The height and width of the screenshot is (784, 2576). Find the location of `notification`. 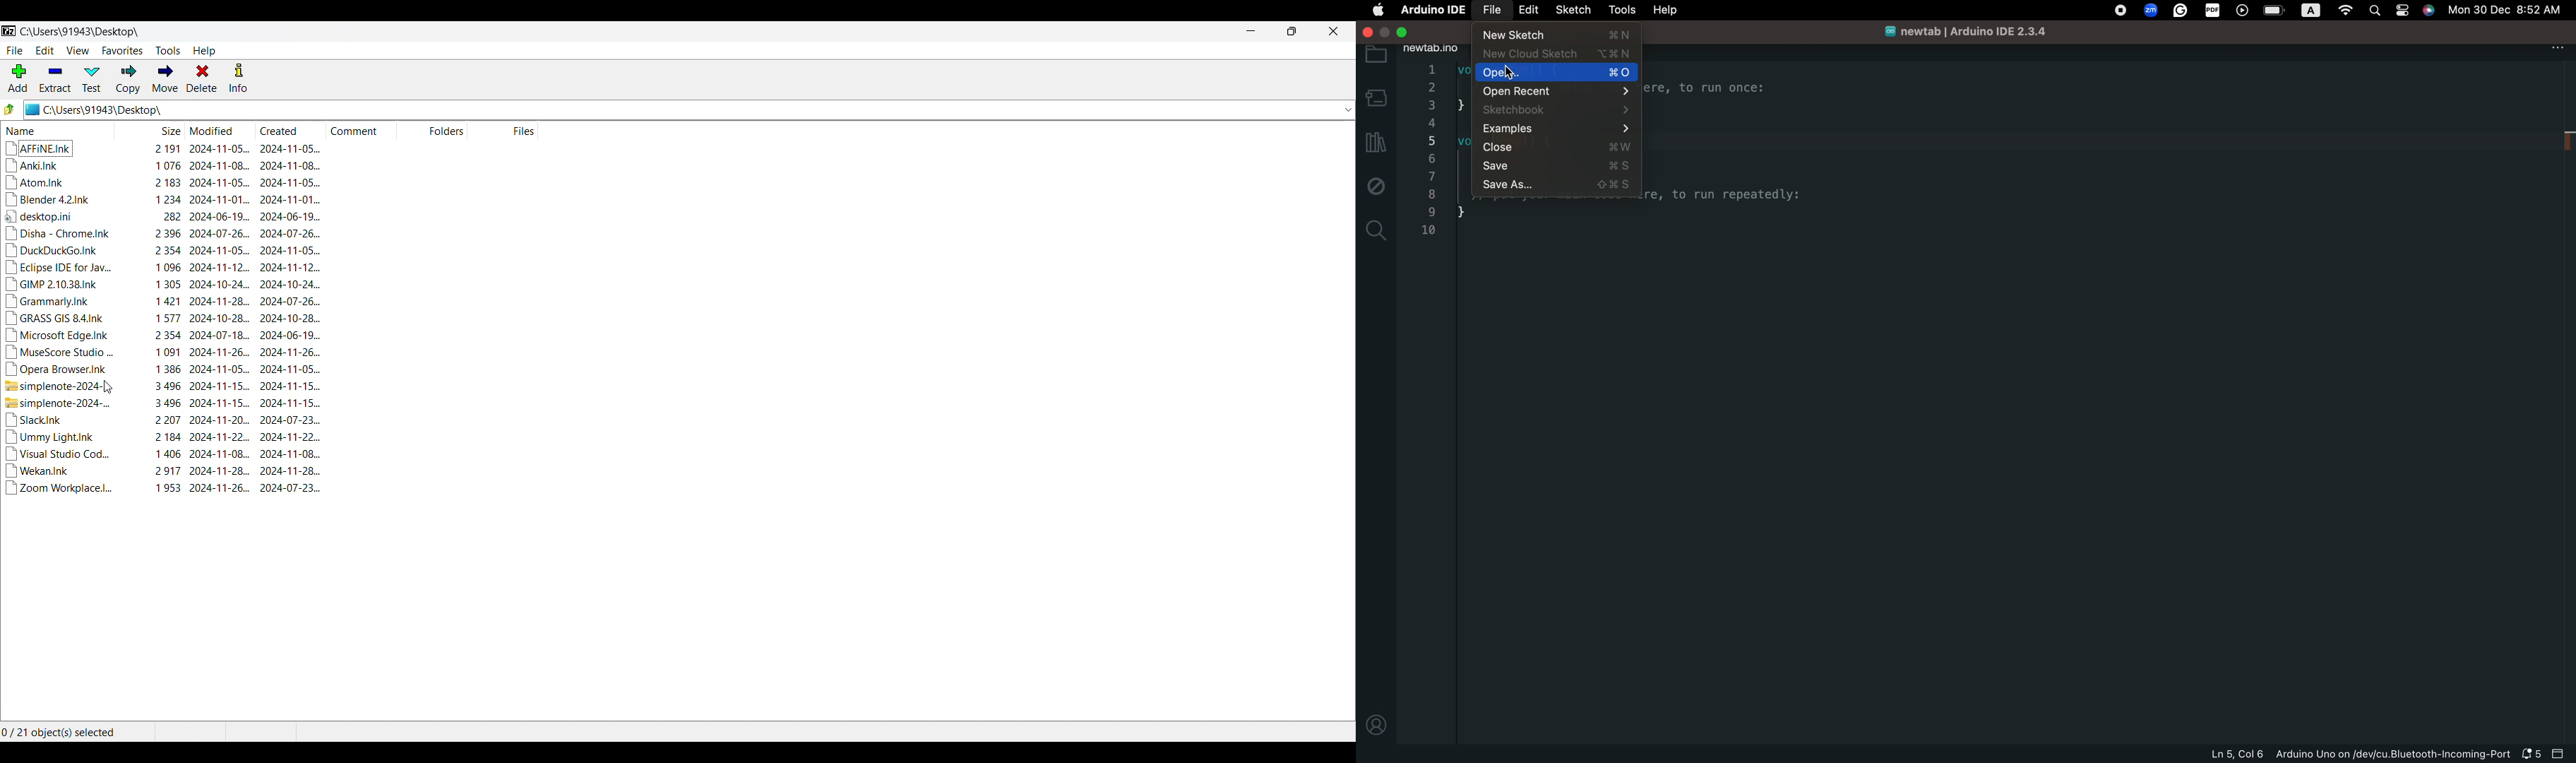

notification is located at coordinates (2534, 754).